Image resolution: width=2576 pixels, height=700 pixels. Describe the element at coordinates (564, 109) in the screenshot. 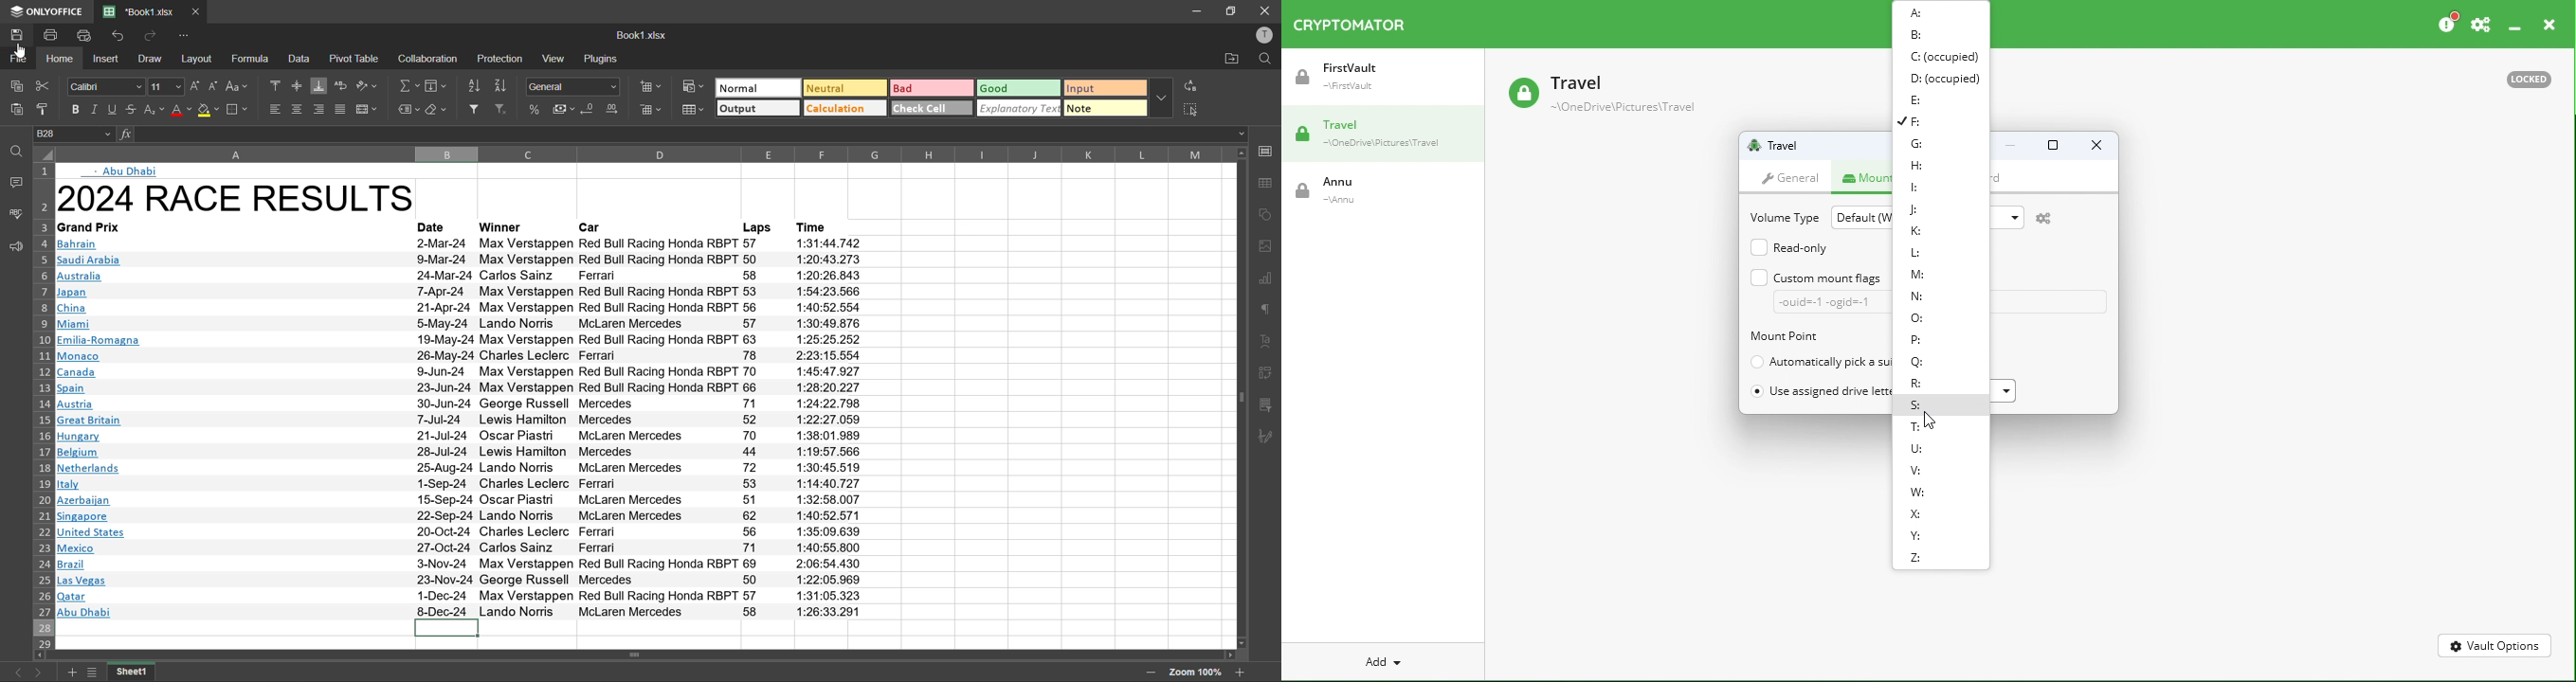

I see `accounting` at that location.